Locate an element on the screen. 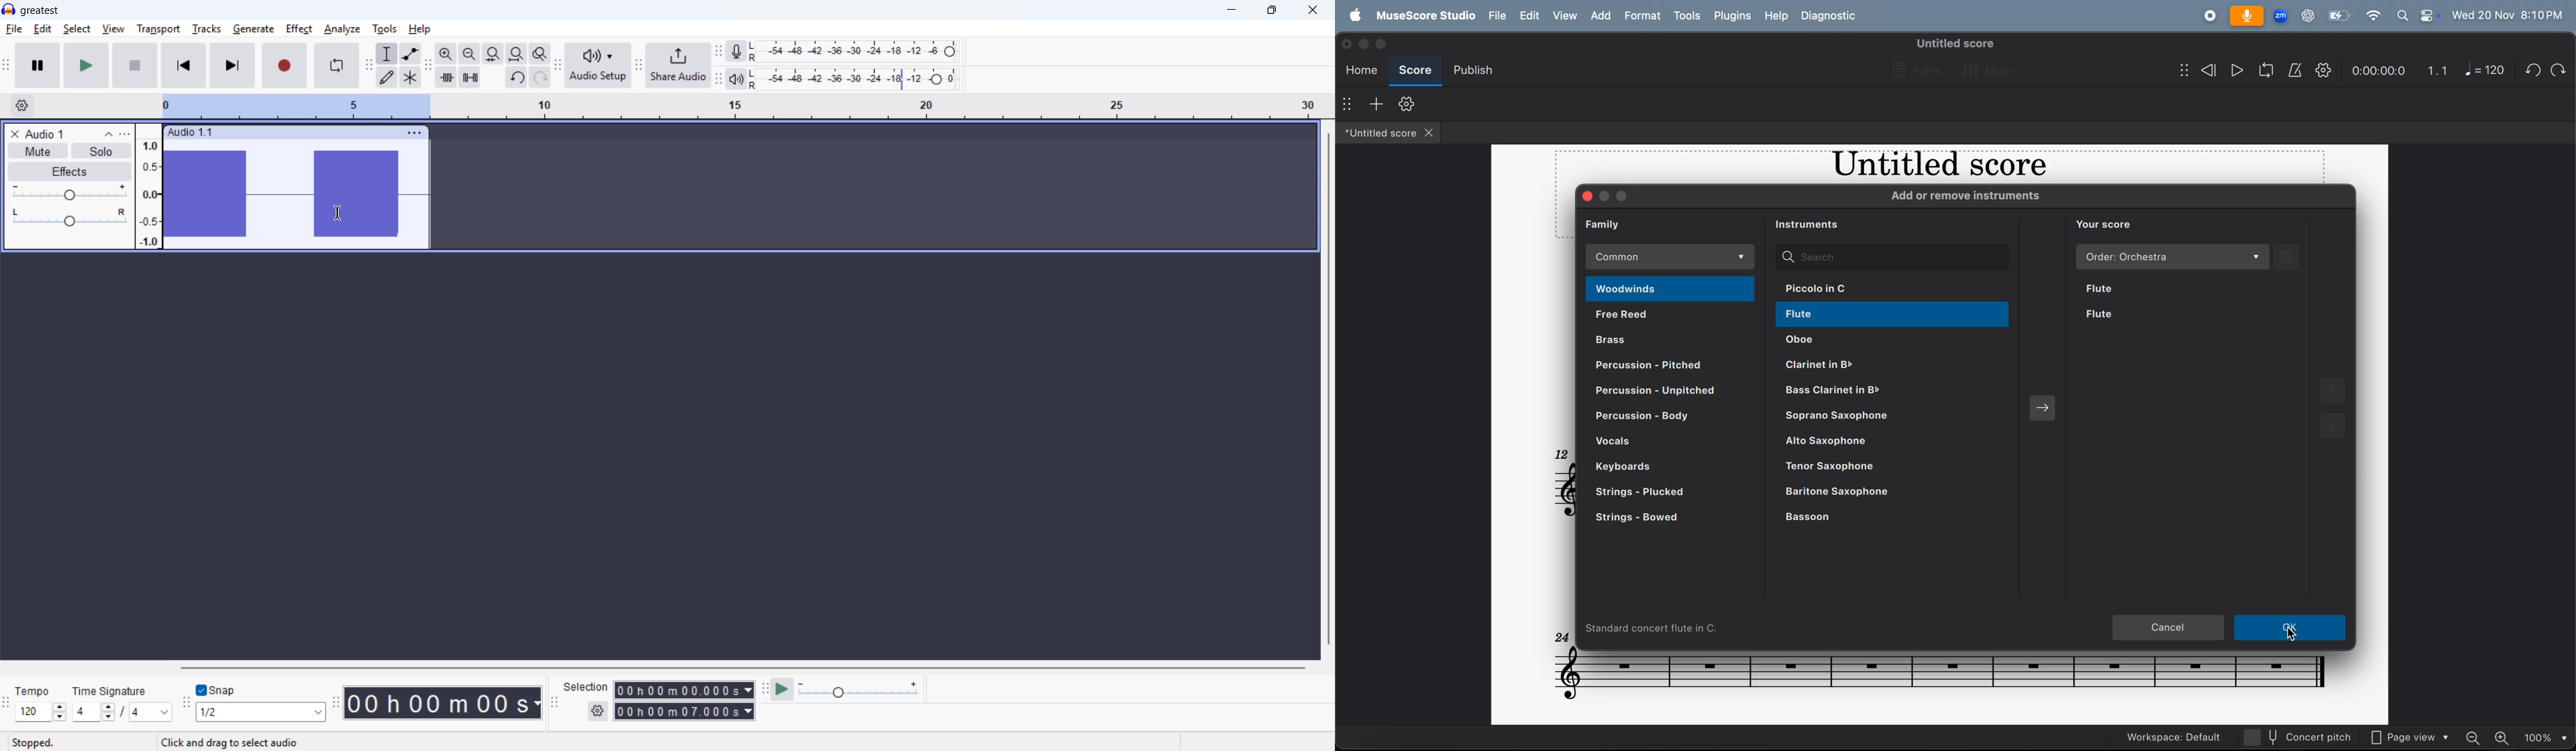 This screenshot has height=756, width=2576. page view is located at coordinates (2410, 737).